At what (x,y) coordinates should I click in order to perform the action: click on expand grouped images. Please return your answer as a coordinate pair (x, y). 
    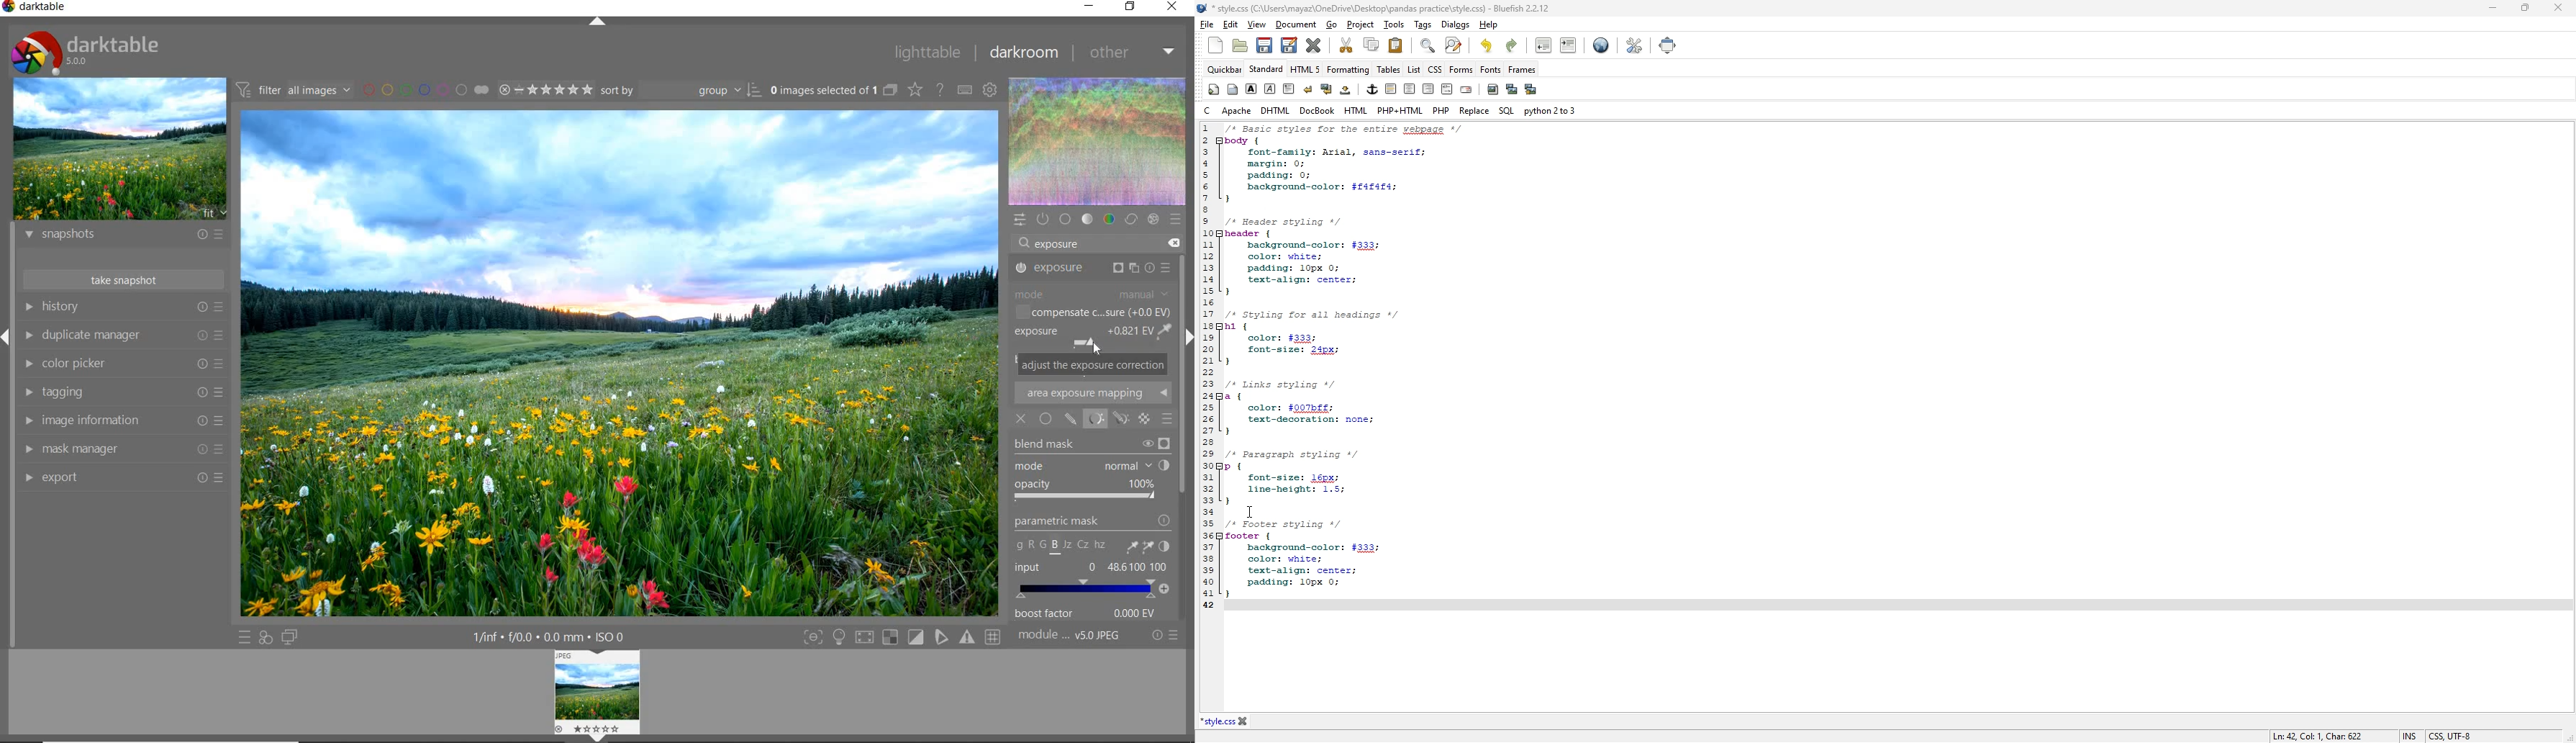
    Looking at the image, I should click on (834, 91).